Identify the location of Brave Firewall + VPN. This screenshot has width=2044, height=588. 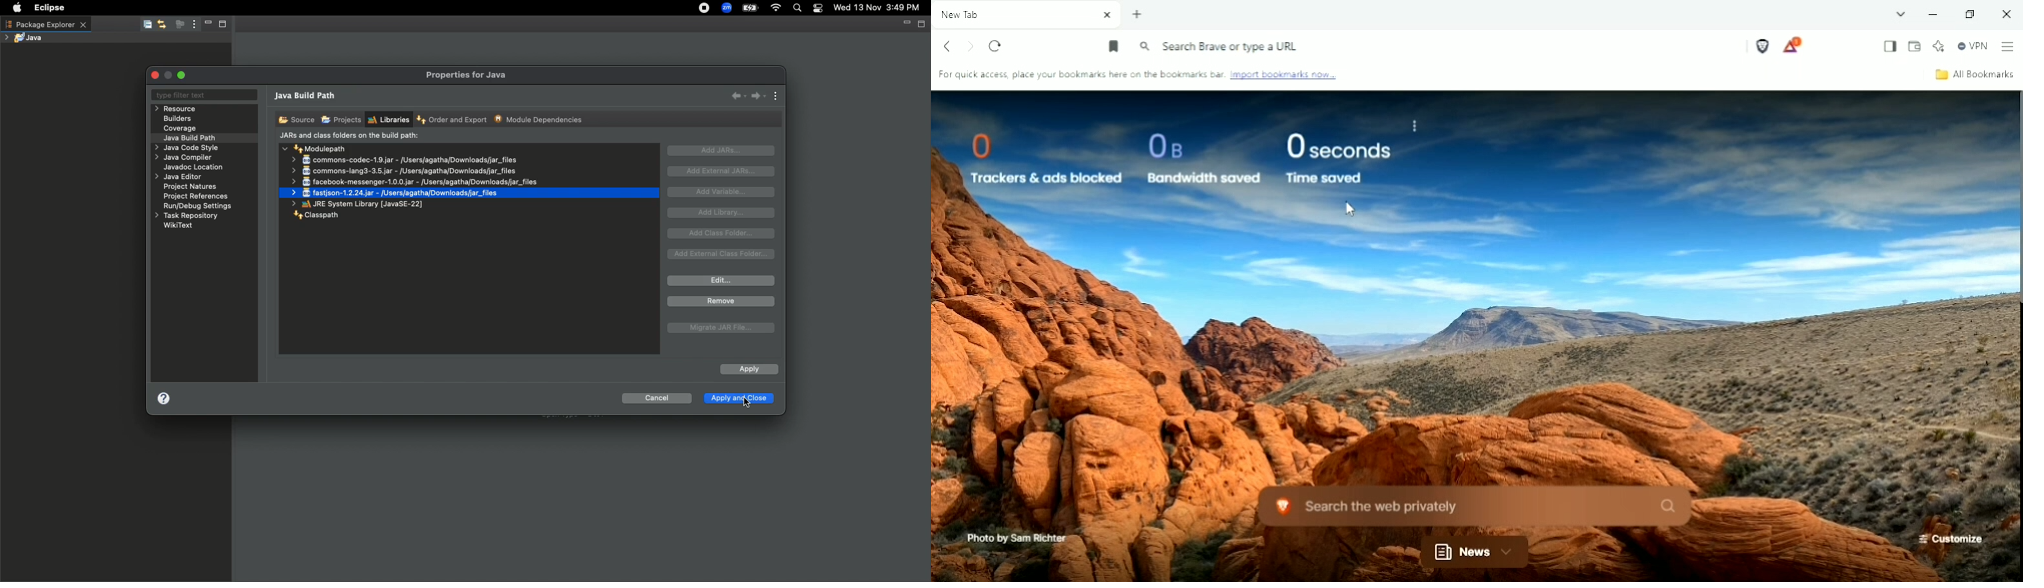
(1973, 46).